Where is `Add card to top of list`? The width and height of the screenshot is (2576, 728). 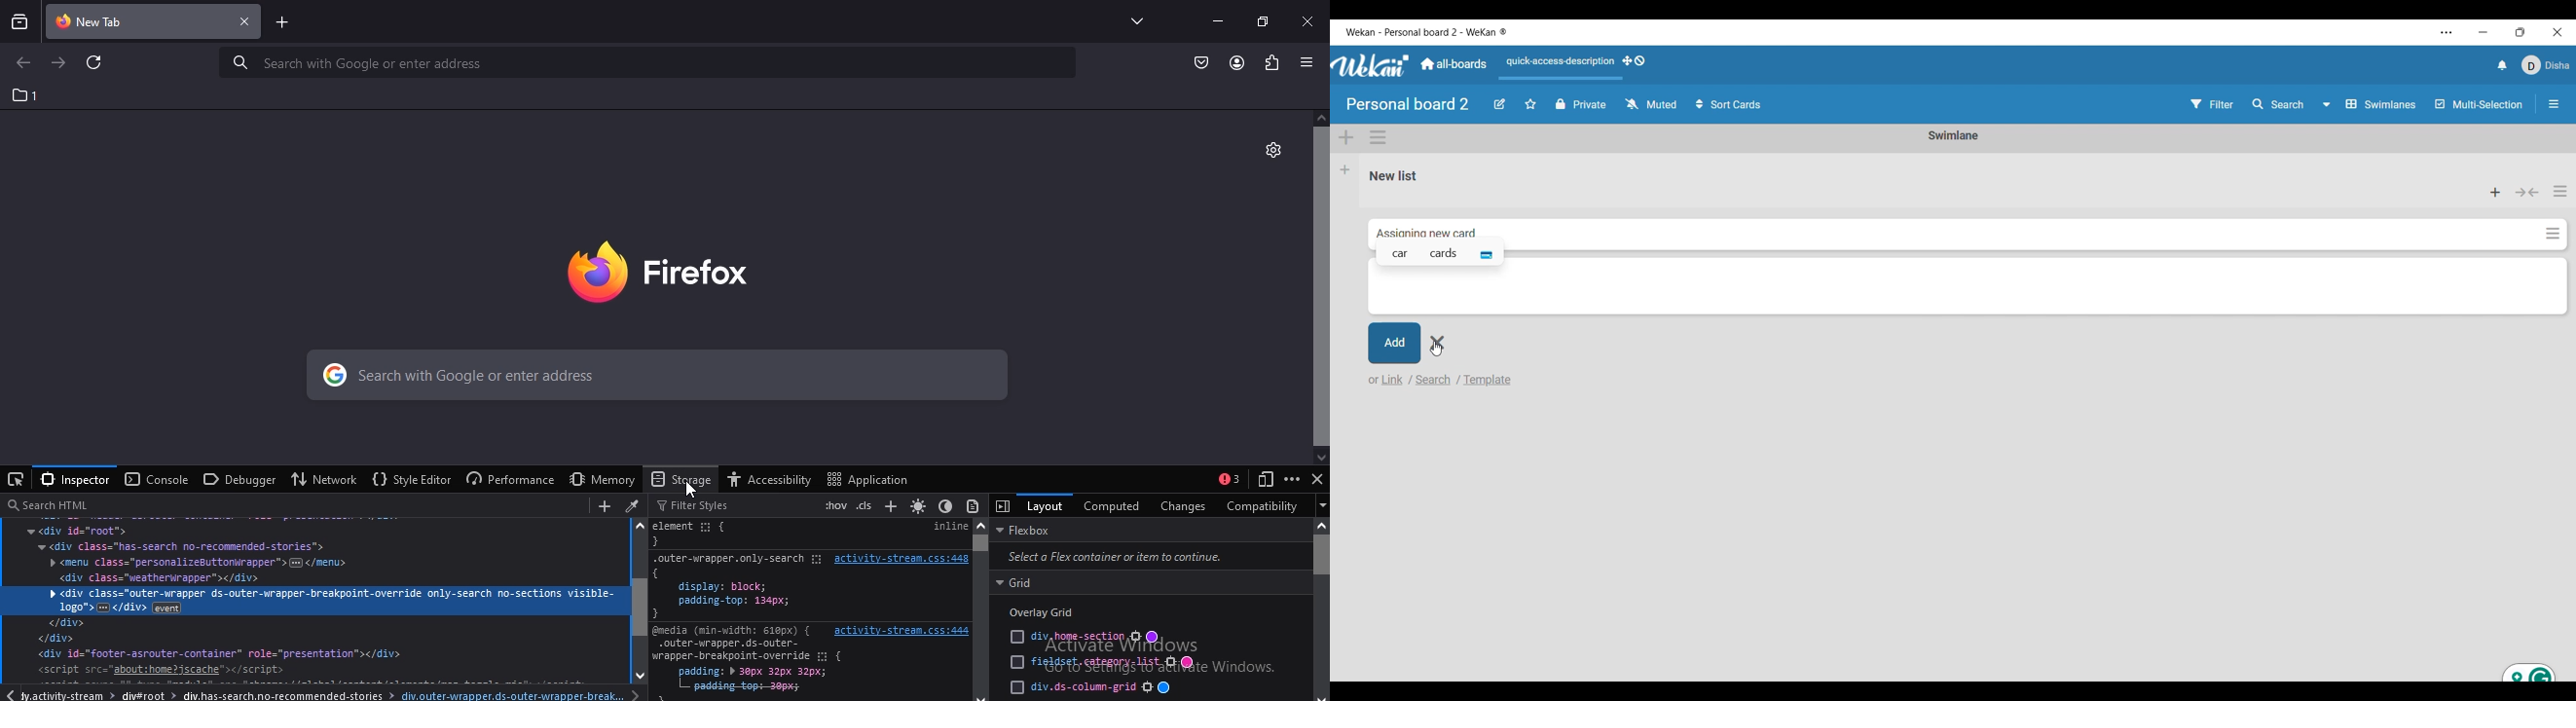
Add card to top of list is located at coordinates (2496, 192).